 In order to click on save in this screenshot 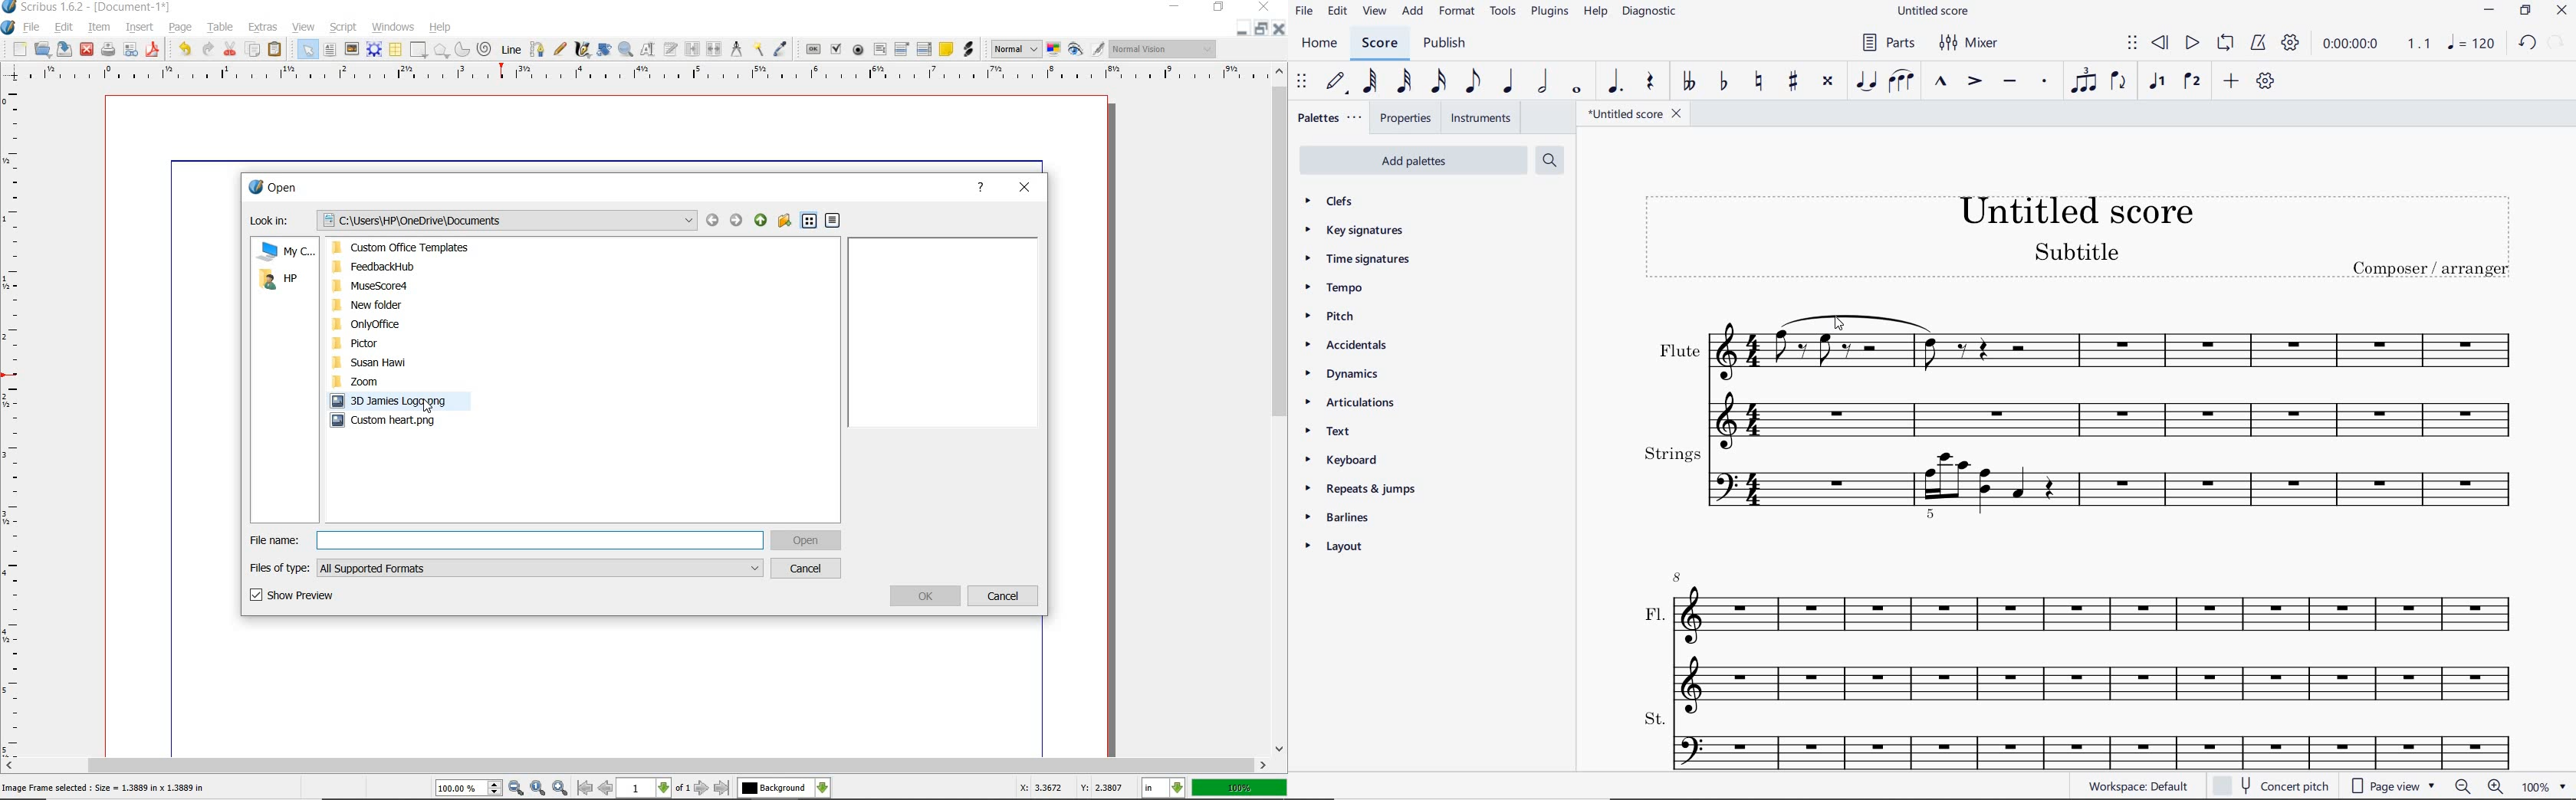, I will do `click(66, 48)`.